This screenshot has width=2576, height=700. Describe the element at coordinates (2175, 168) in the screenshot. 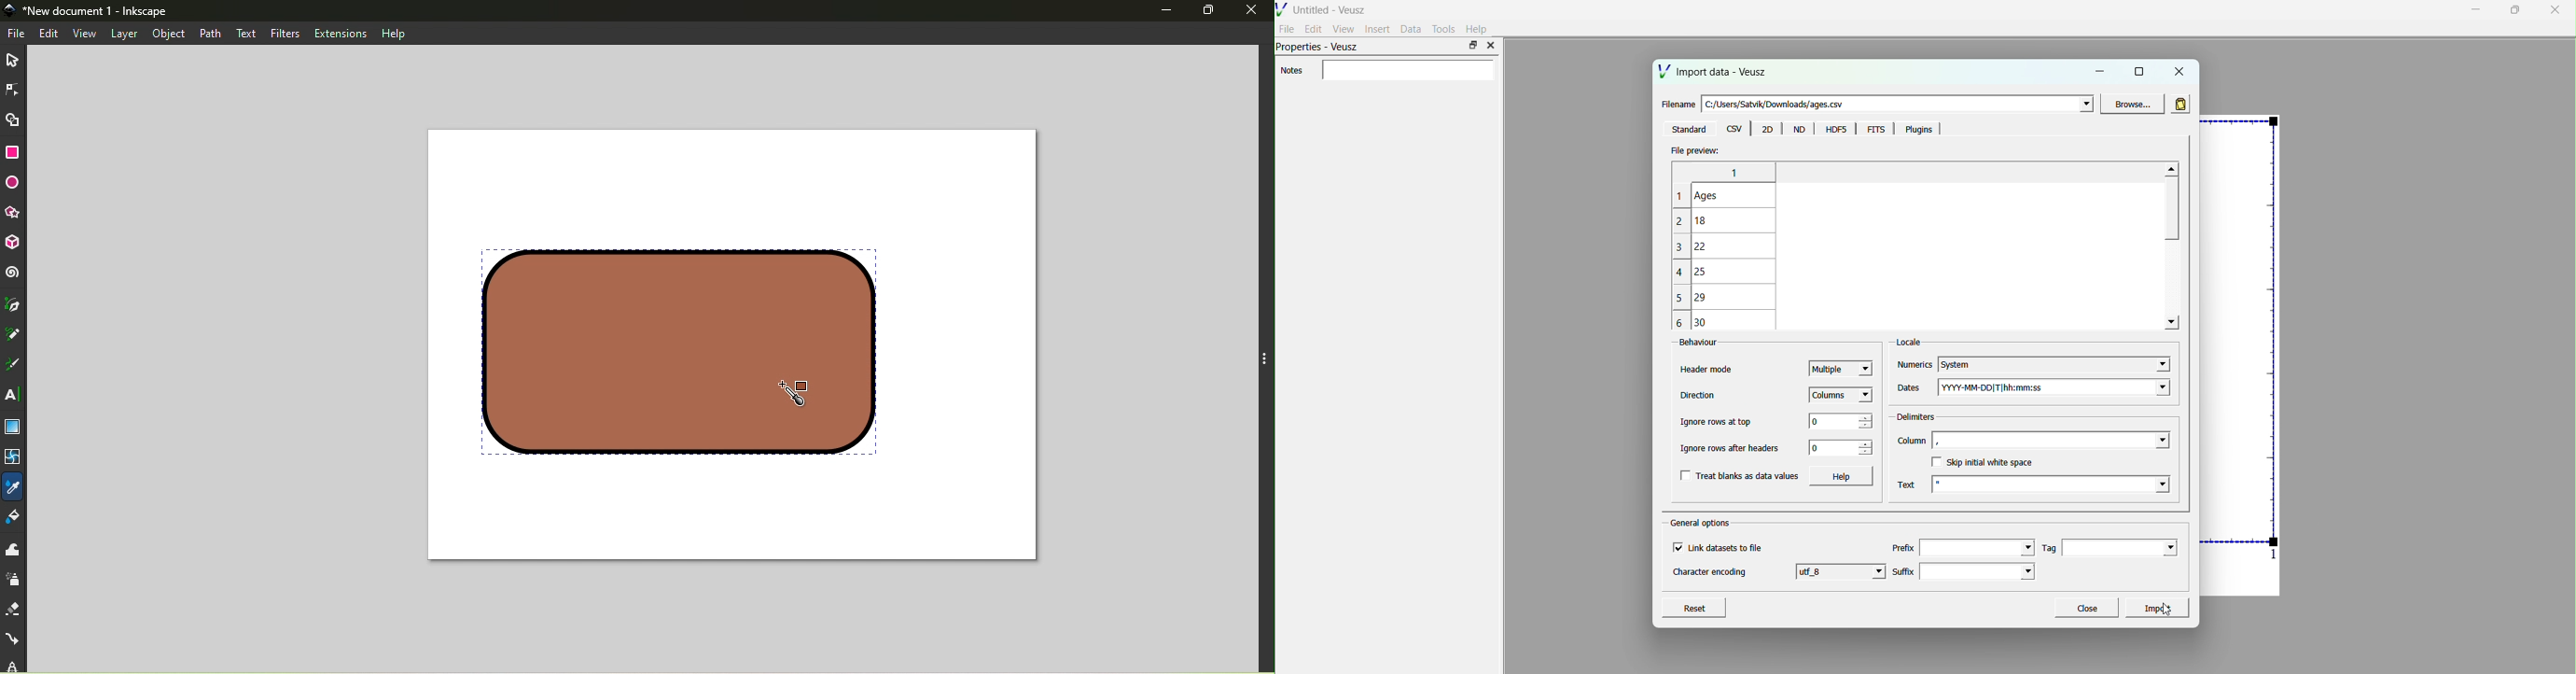

I see `move up` at that location.